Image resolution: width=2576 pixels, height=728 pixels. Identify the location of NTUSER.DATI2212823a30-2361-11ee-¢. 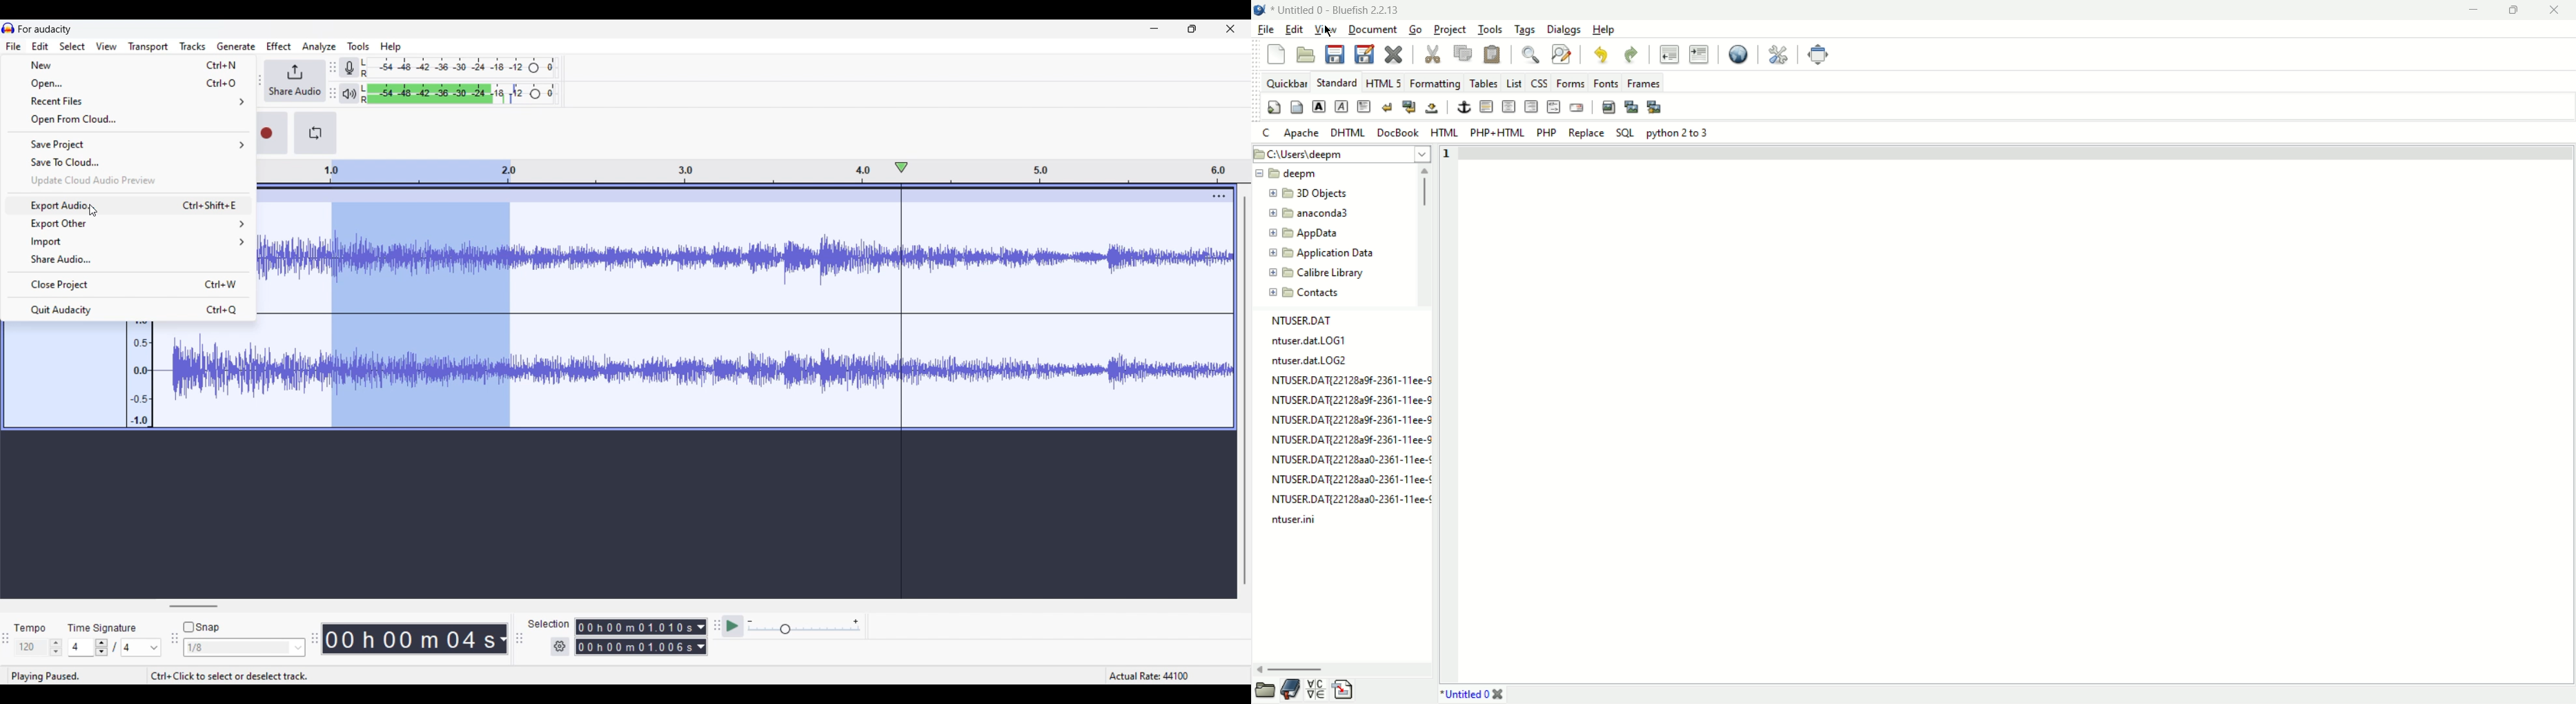
(1353, 458).